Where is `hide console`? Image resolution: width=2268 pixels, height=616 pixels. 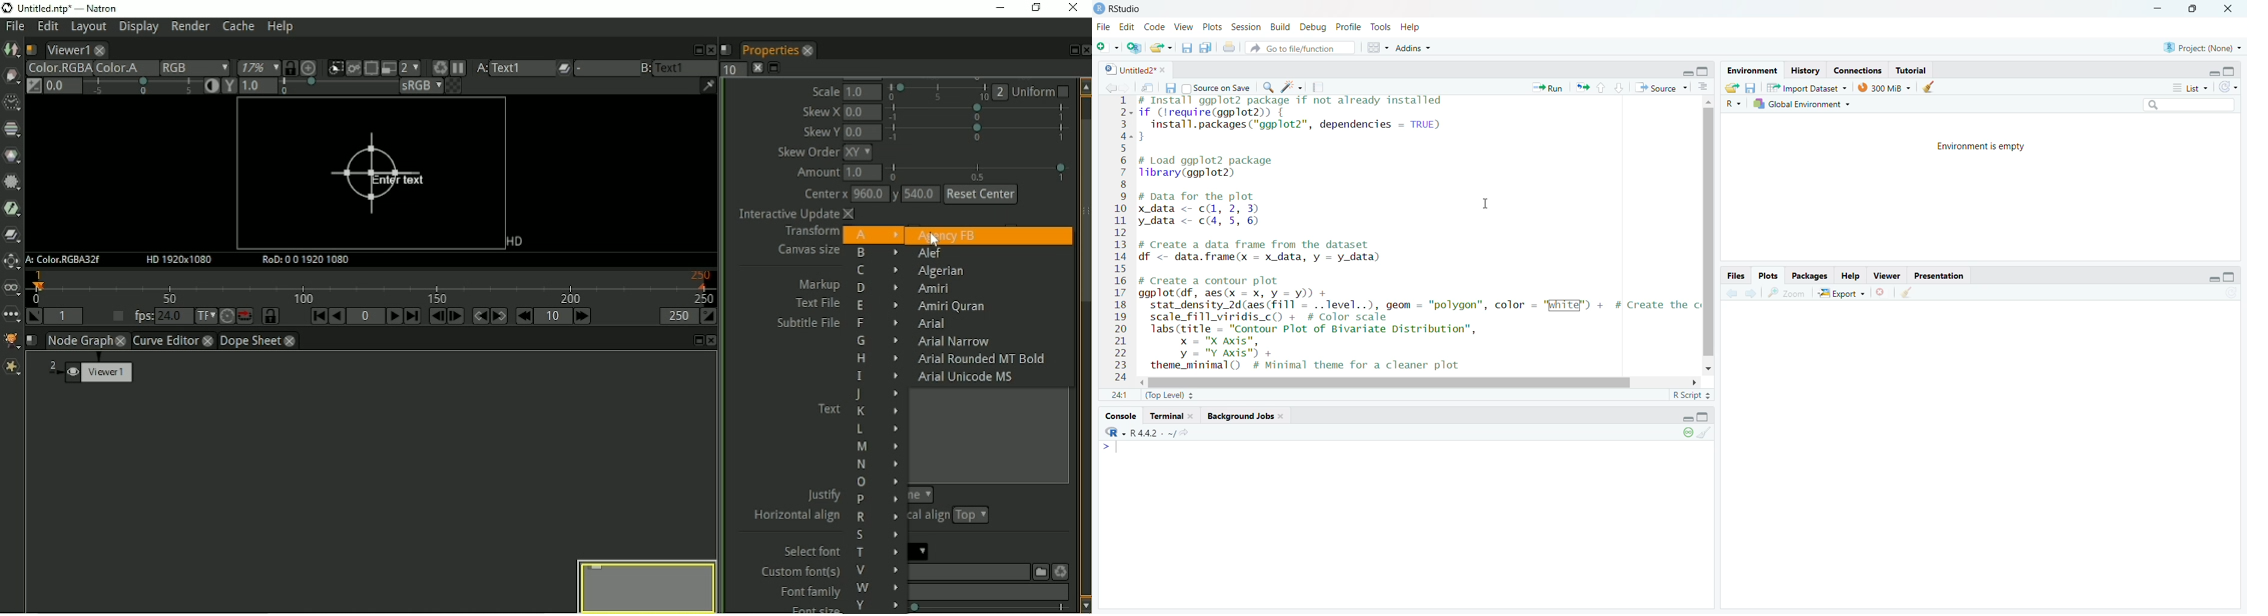 hide console is located at coordinates (2230, 277).